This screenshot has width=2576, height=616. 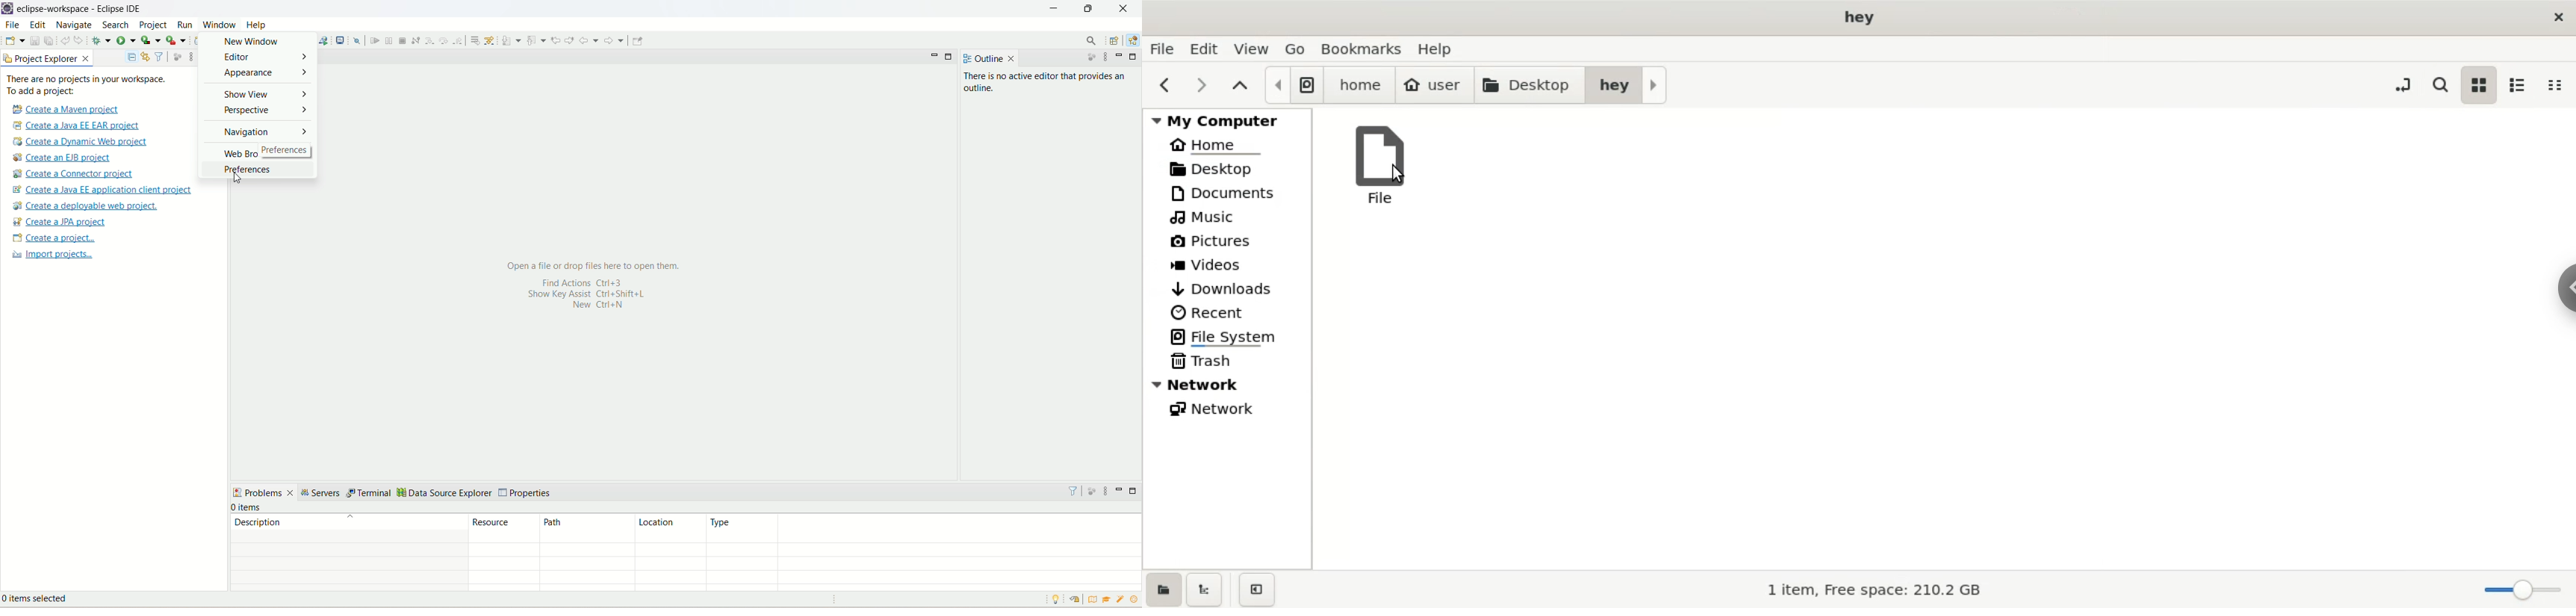 I want to click on filters, so click(x=1073, y=490).